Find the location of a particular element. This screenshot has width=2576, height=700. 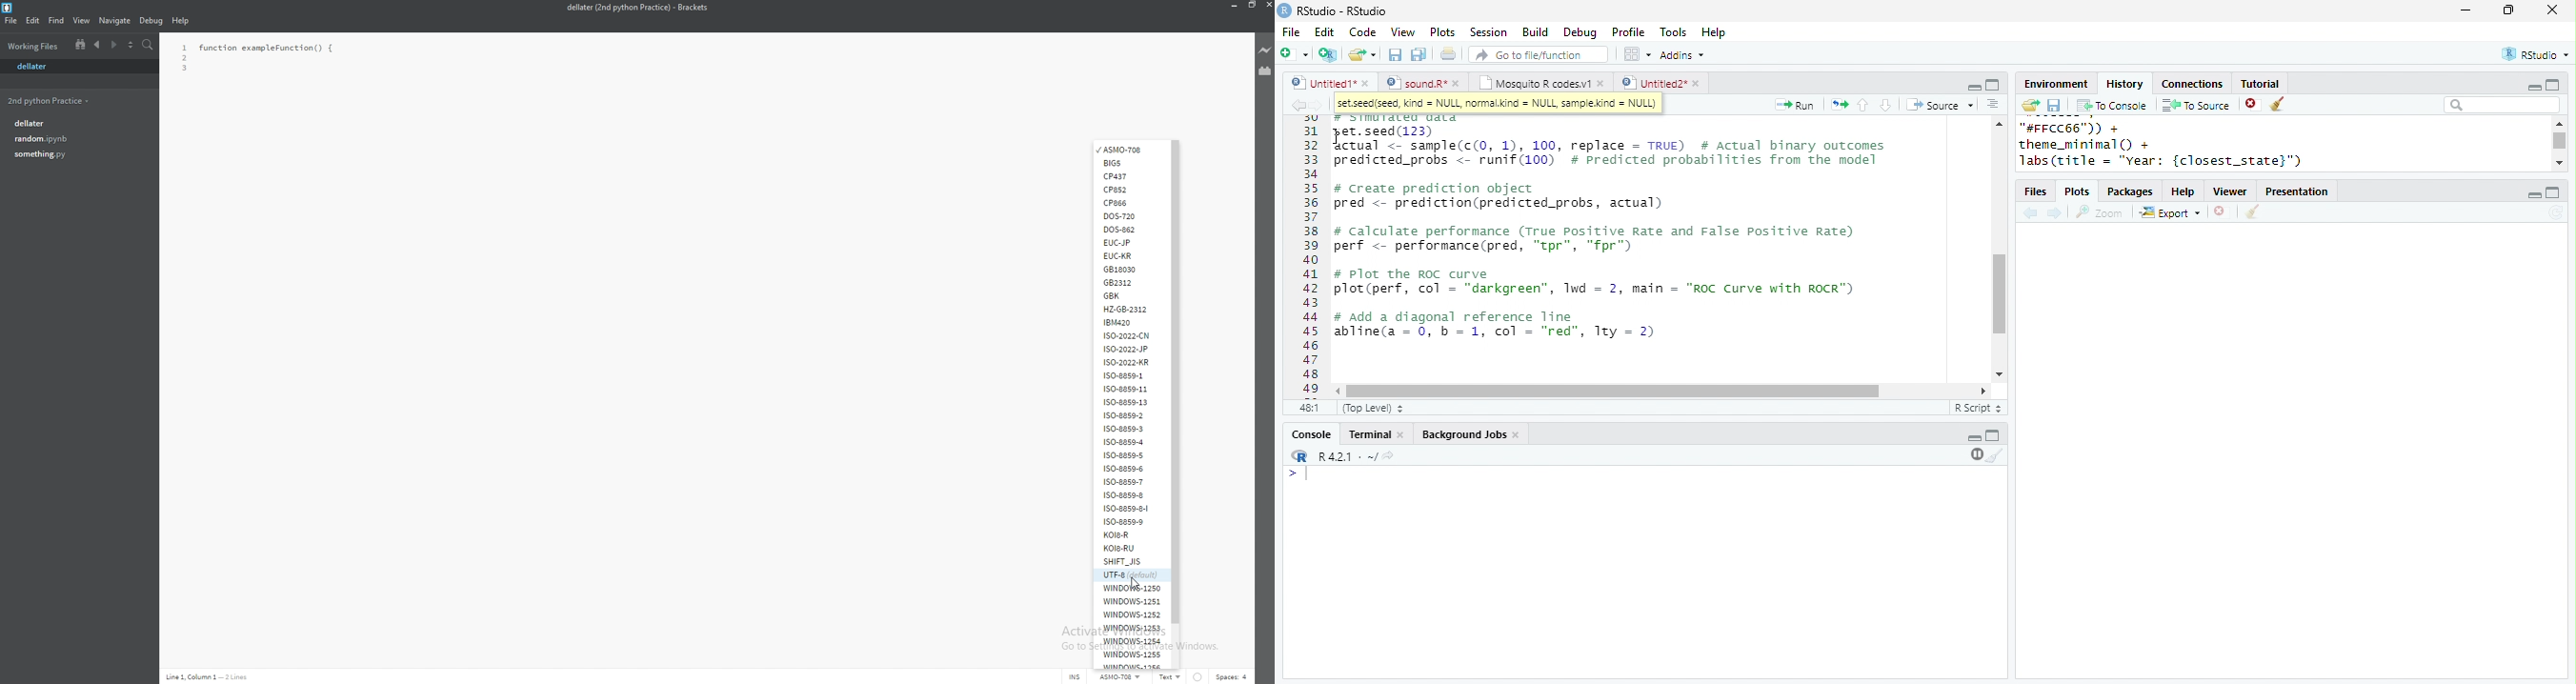

forward is located at coordinates (1317, 105).